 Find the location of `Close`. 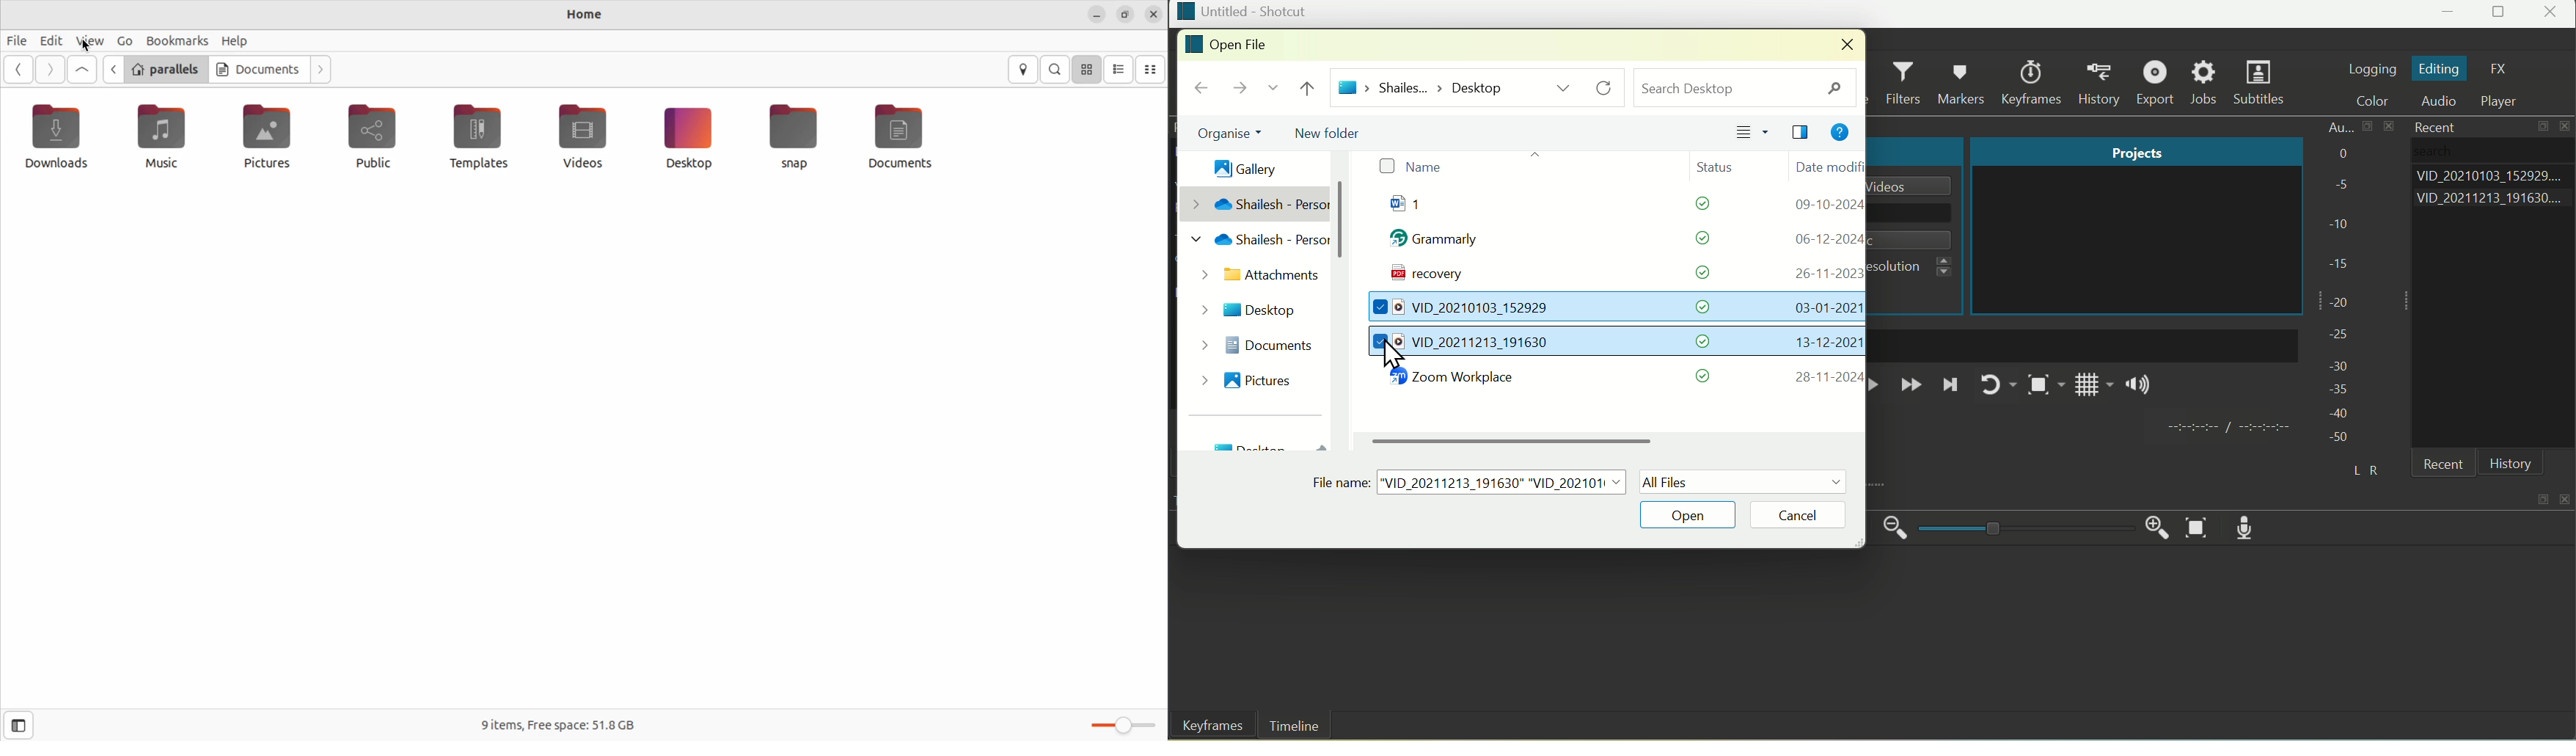

Close is located at coordinates (2553, 14).